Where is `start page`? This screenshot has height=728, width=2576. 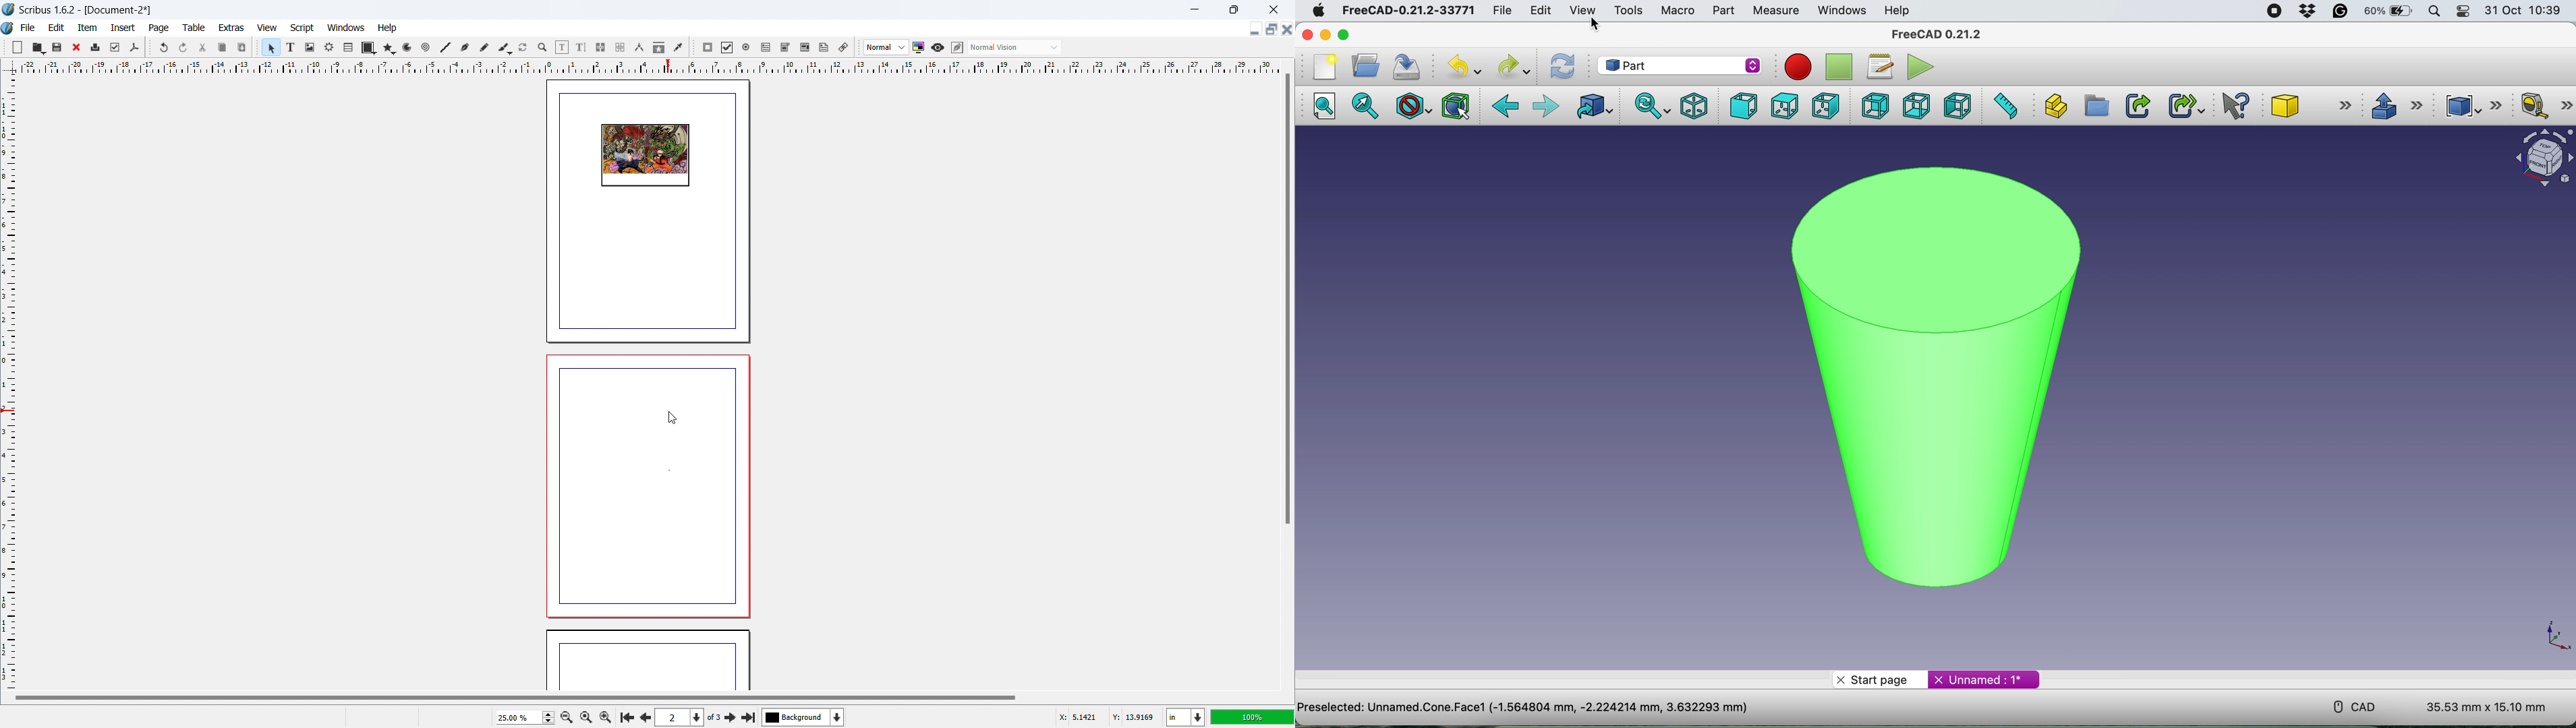
start page is located at coordinates (1879, 679).